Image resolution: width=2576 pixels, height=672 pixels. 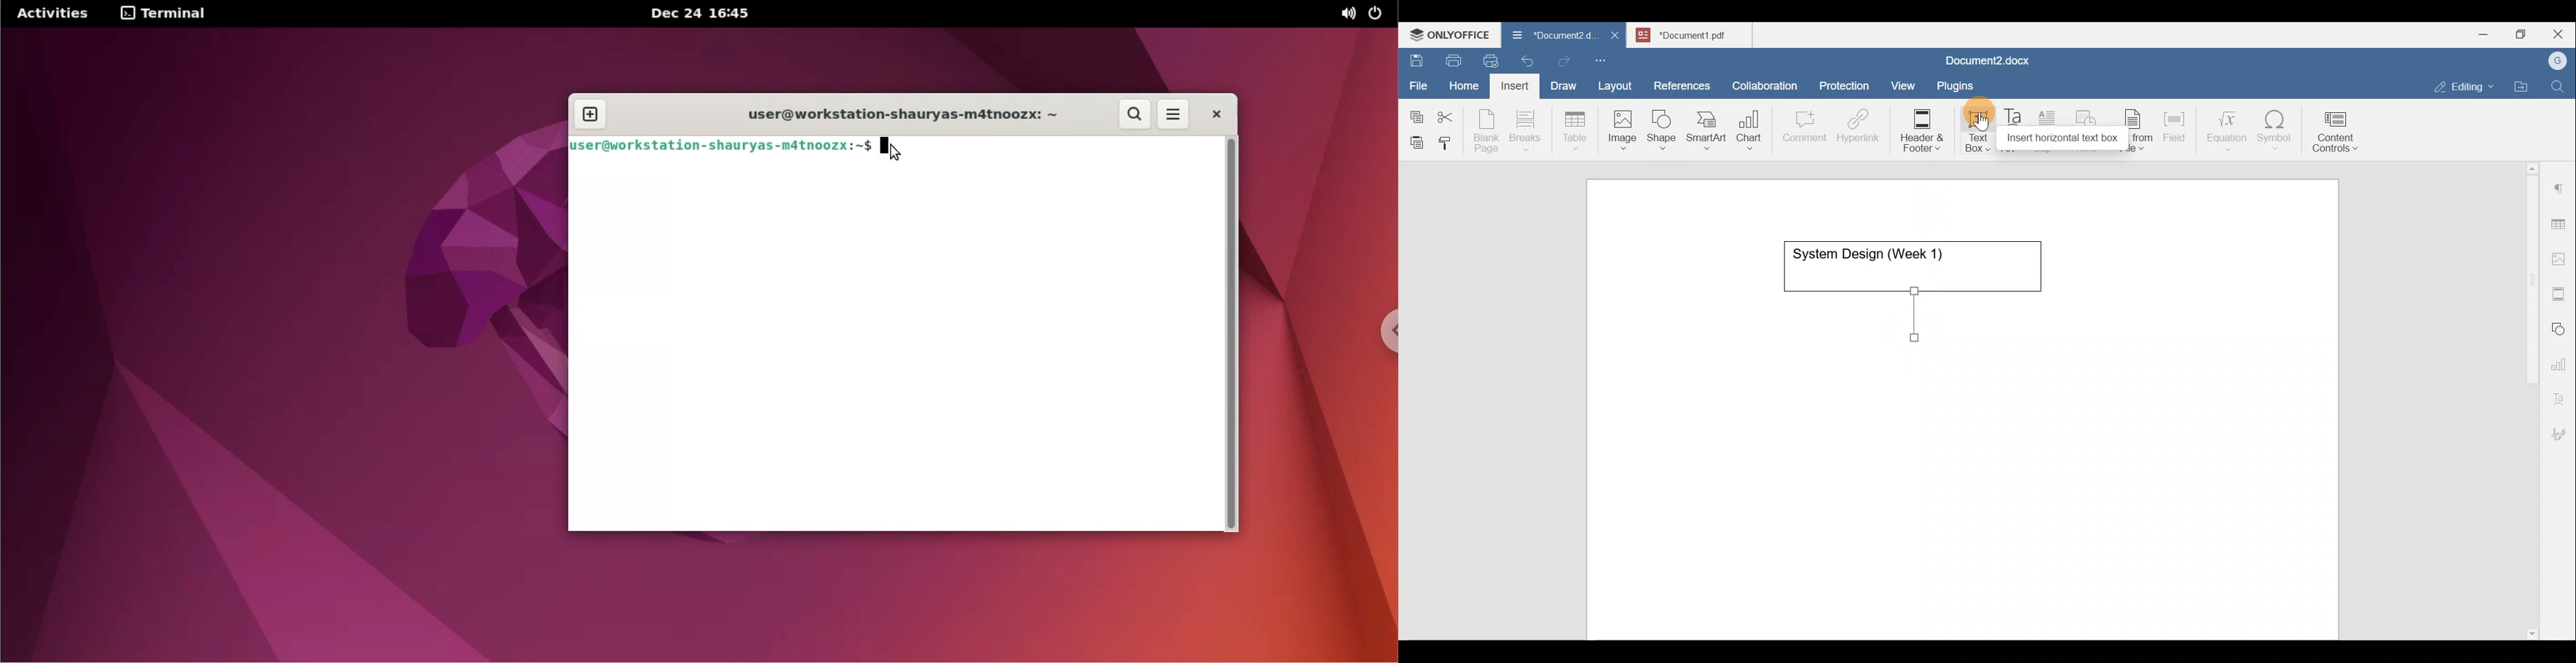 I want to click on Blank page, so click(x=1488, y=131).